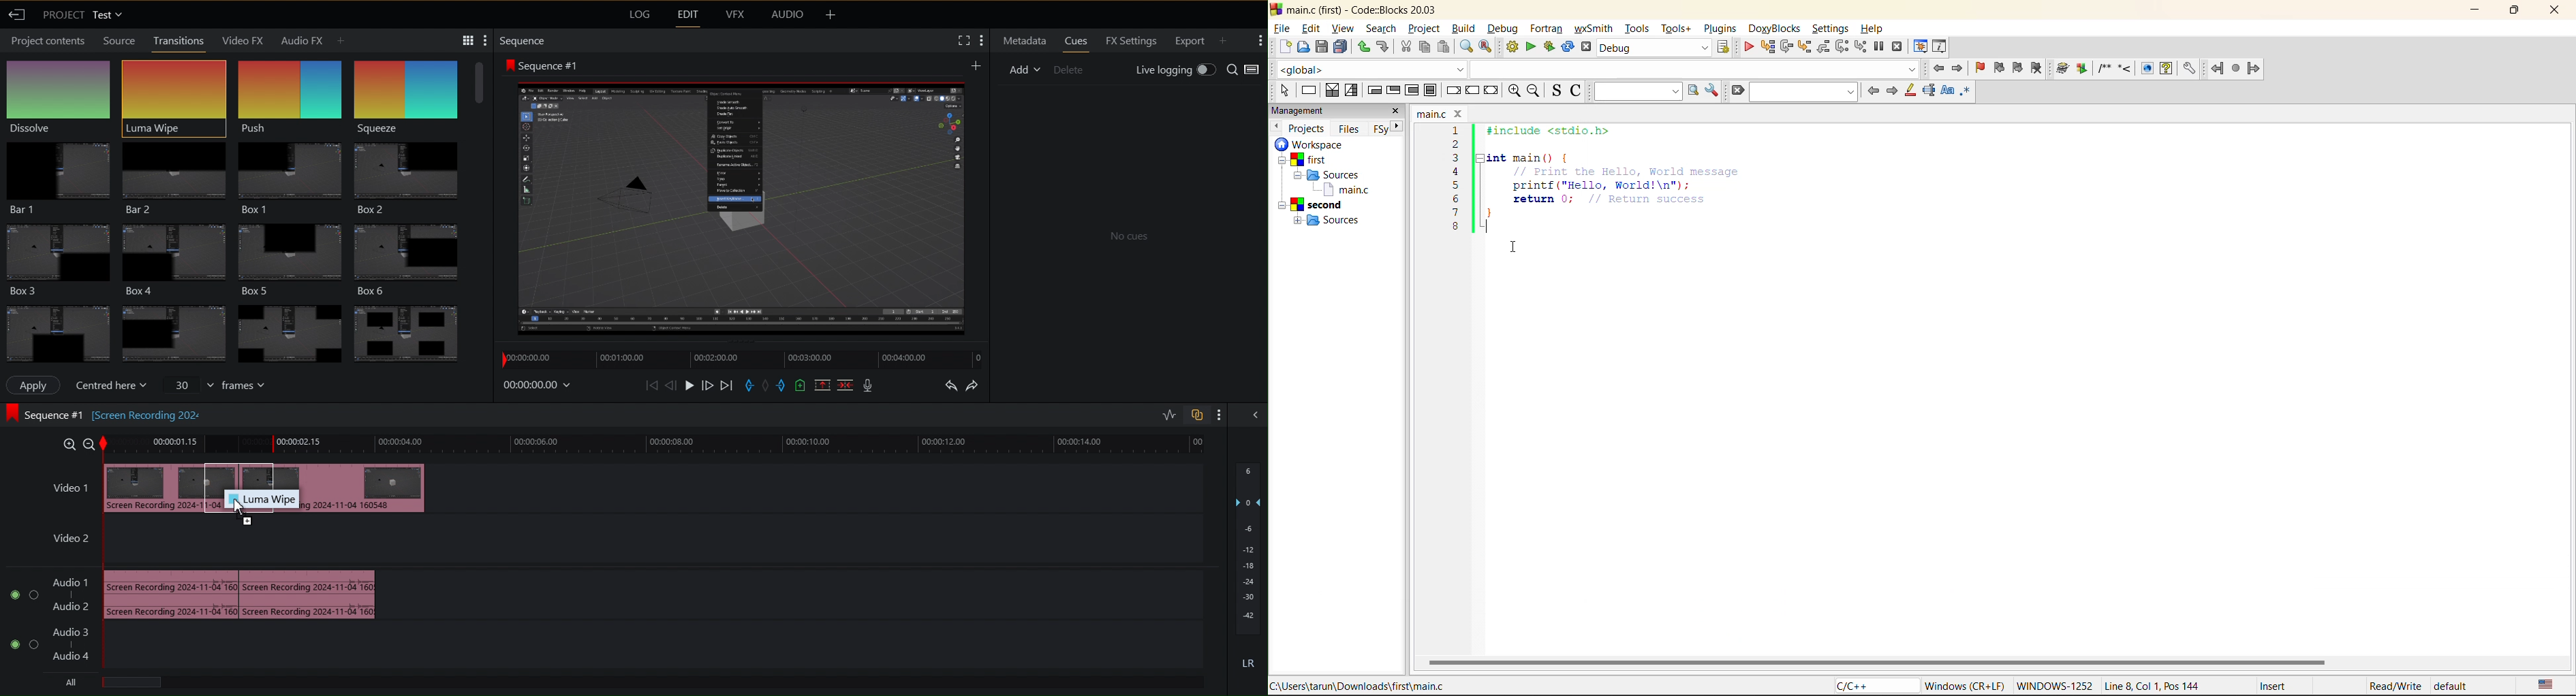  I want to click on jump back, so click(2219, 68).